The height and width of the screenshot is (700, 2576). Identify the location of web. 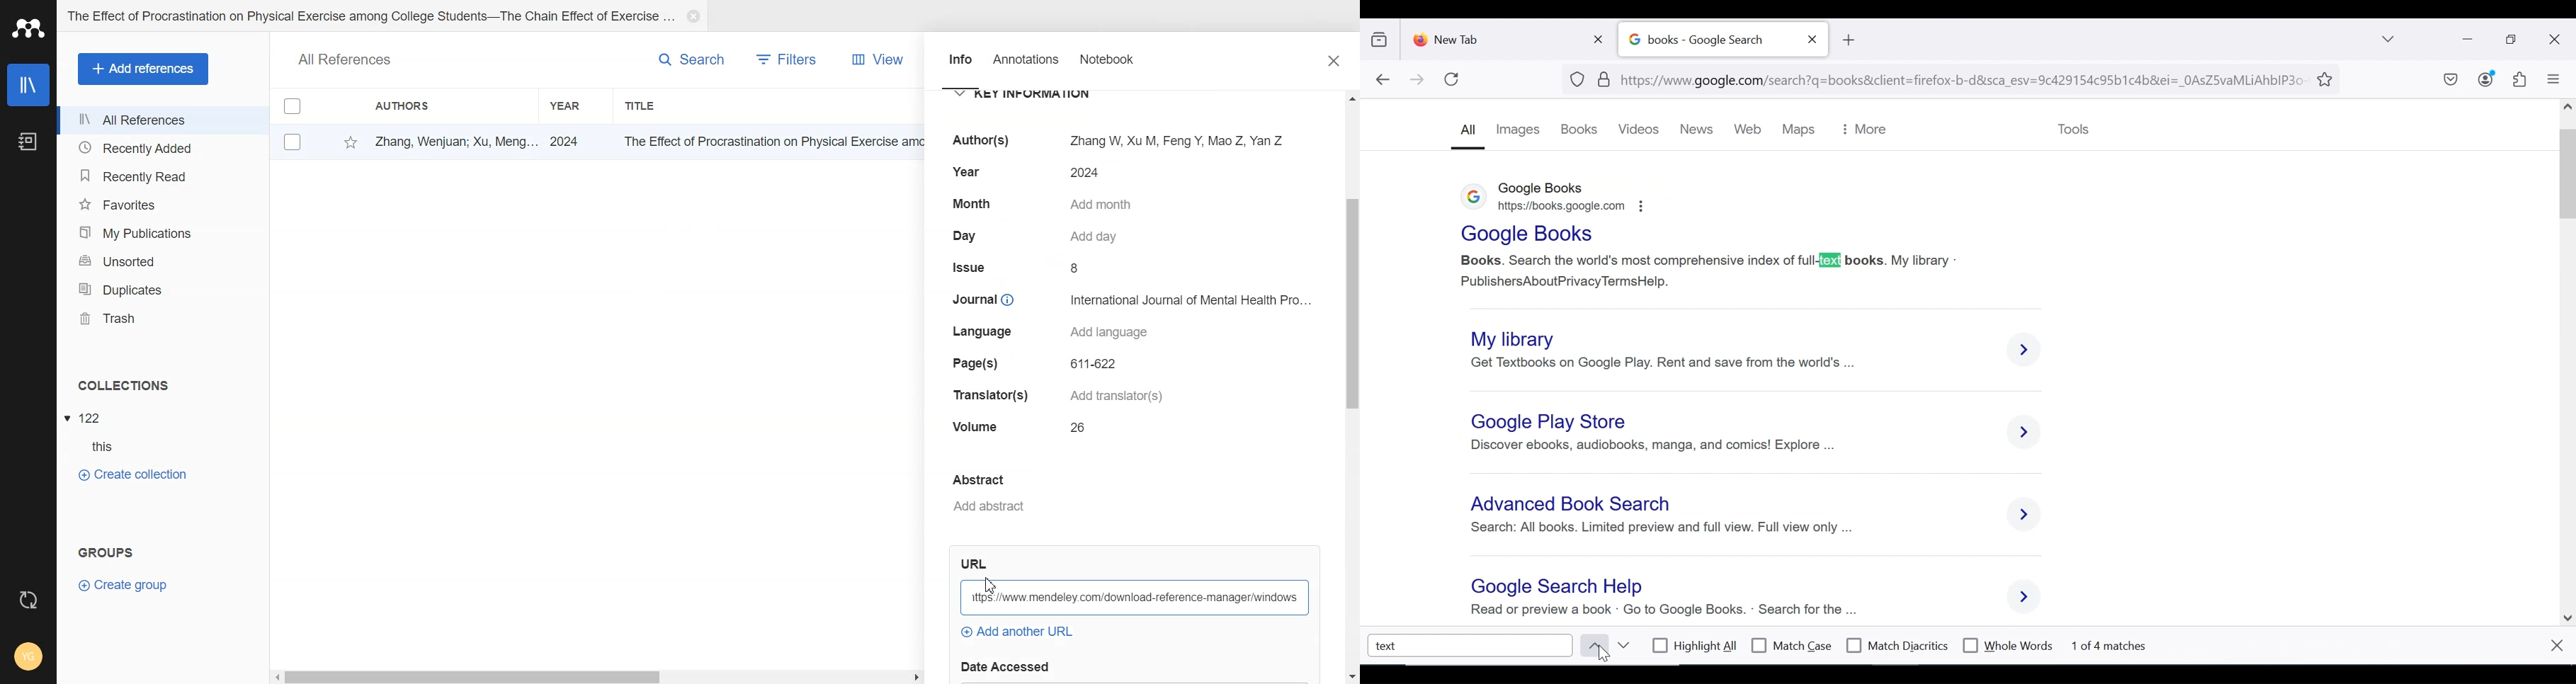
(1750, 130).